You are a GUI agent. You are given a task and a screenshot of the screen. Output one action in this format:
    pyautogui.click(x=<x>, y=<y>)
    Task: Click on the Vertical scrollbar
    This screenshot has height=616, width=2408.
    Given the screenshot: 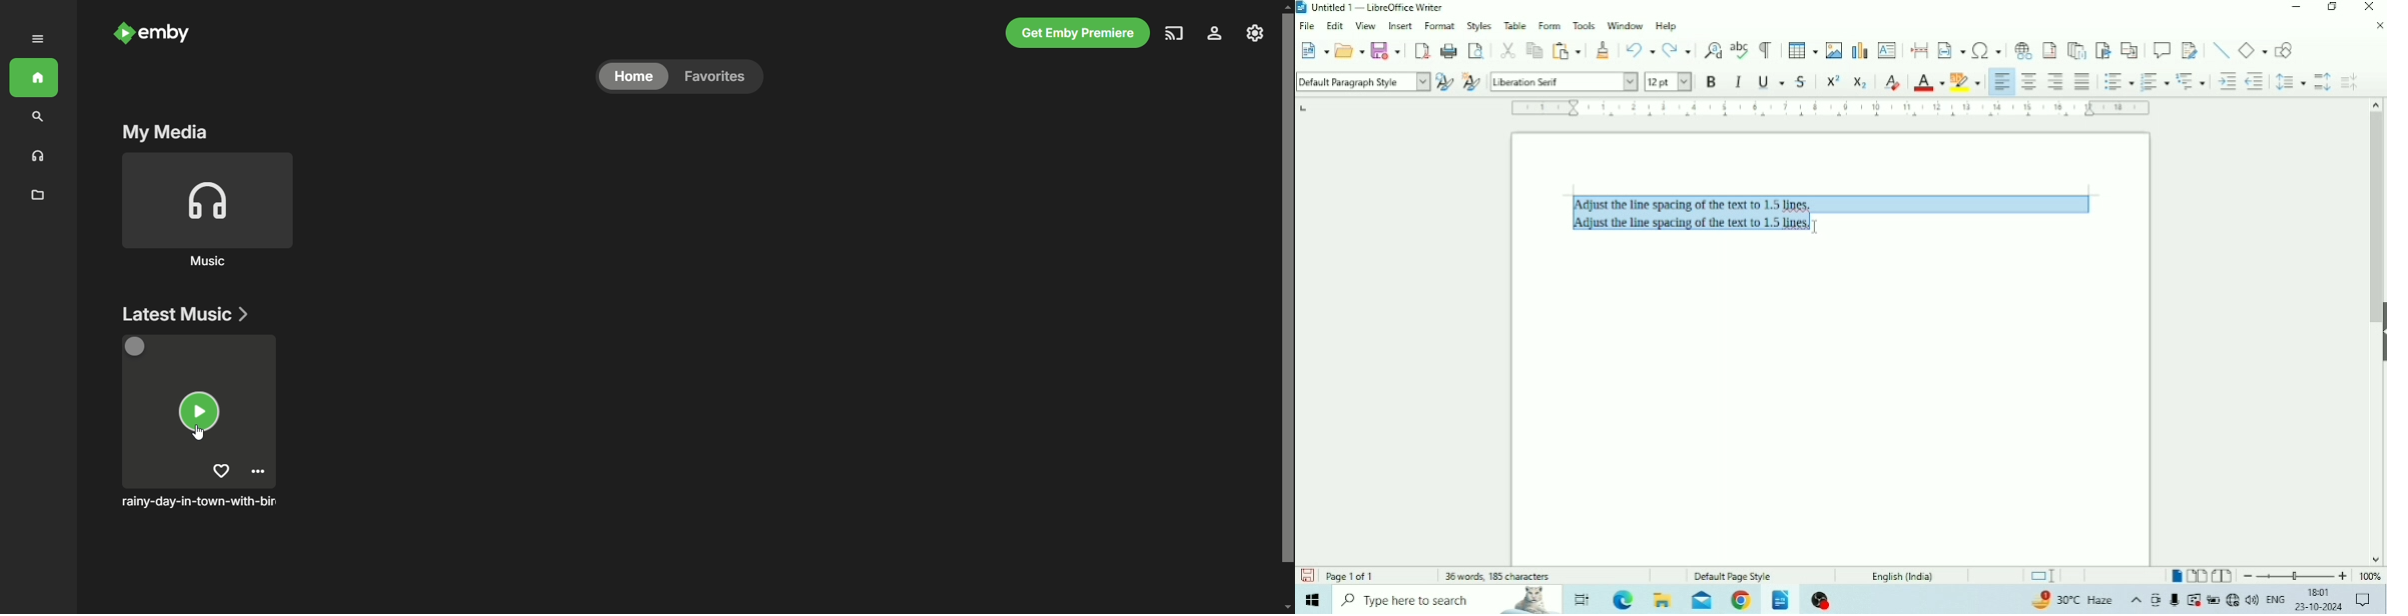 What is the action you would take?
    pyautogui.click(x=2377, y=192)
    